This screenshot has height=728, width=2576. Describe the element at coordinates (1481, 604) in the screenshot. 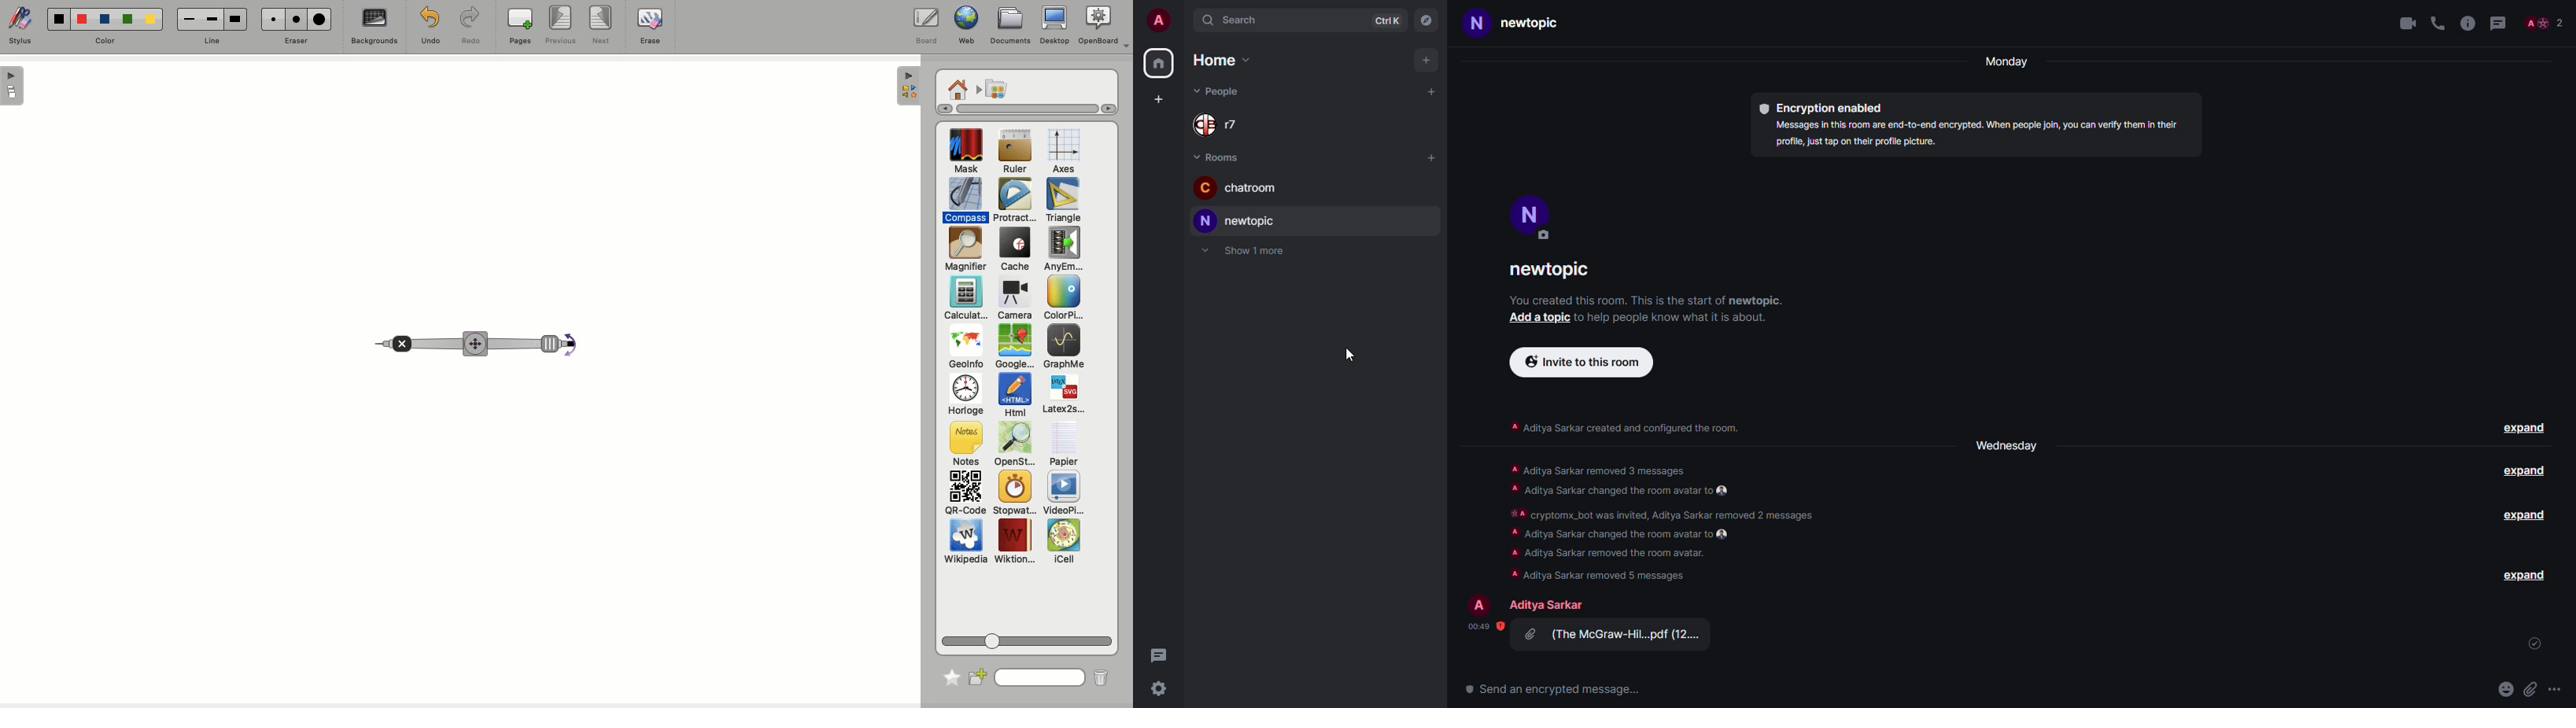

I see `profile` at that location.